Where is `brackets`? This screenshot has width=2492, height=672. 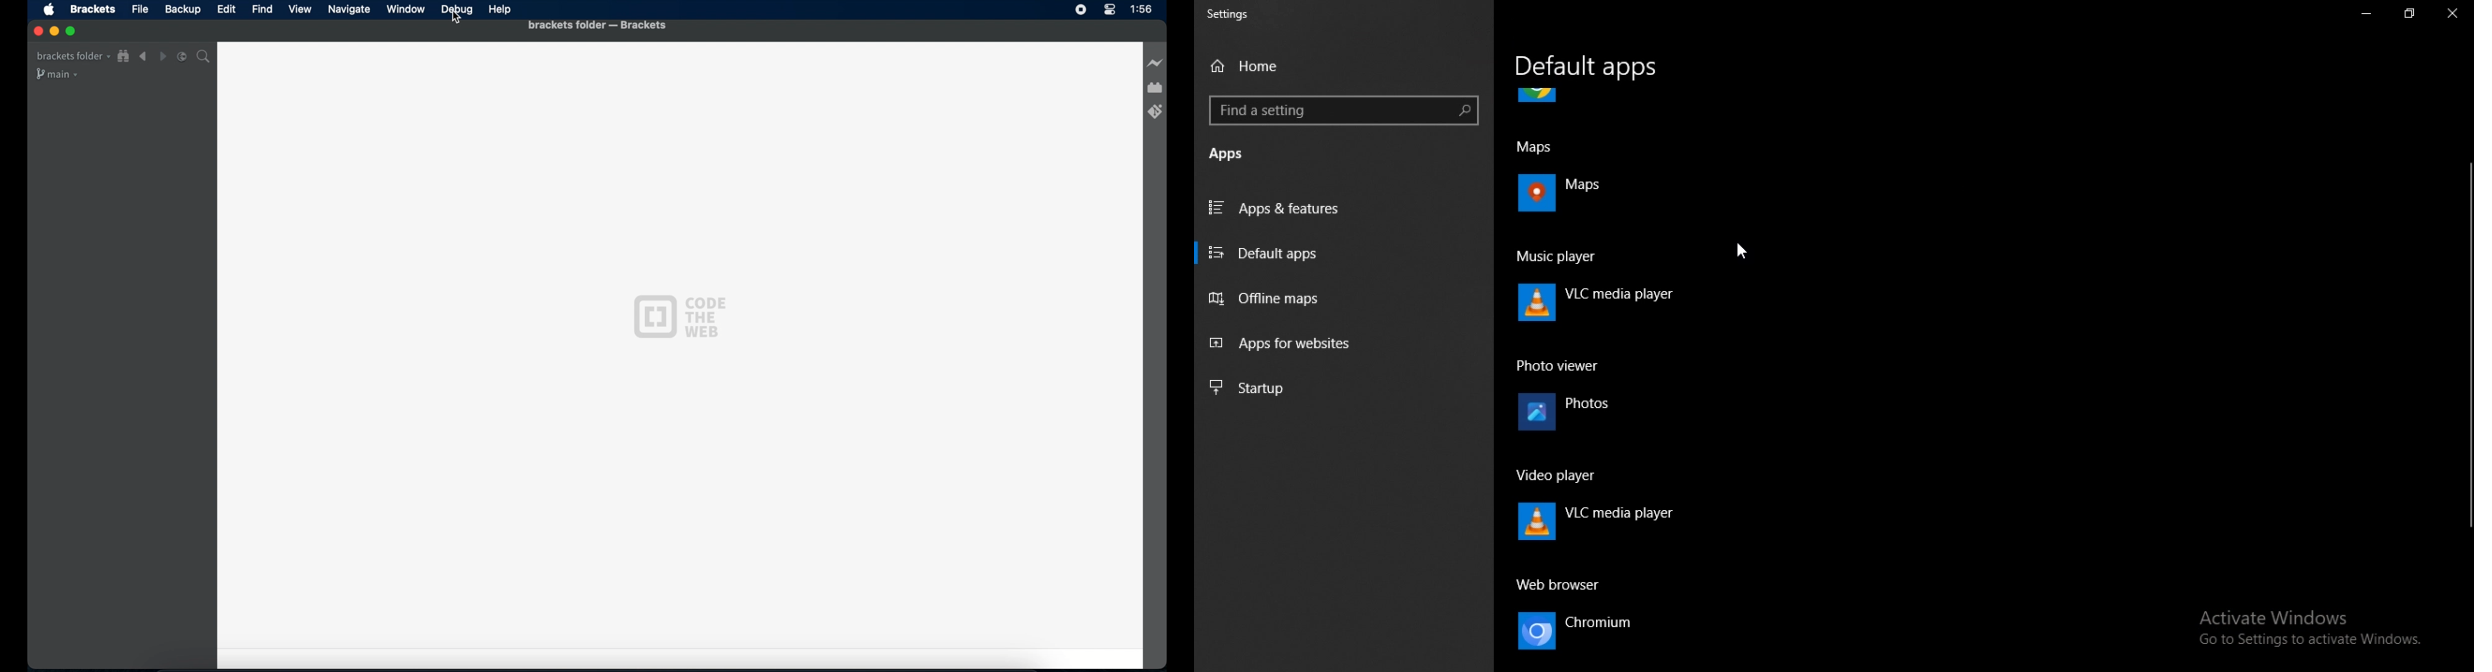
brackets is located at coordinates (93, 9).